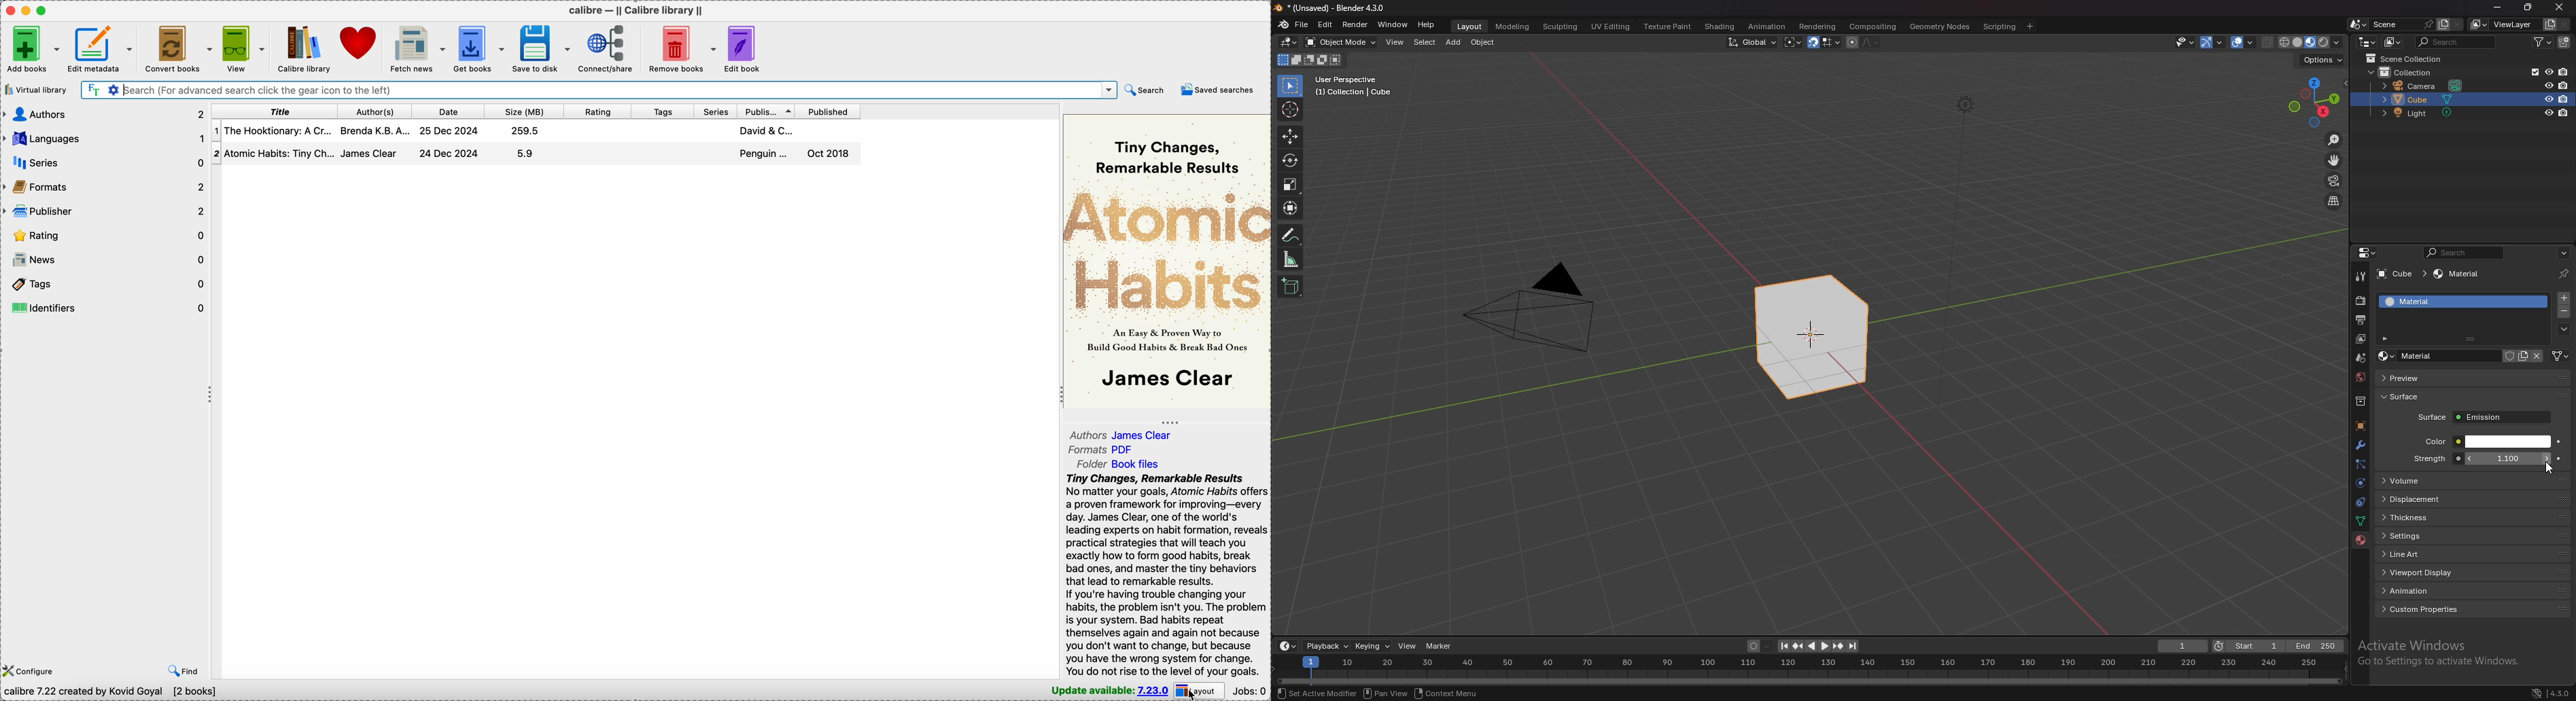  Describe the element at coordinates (828, 112) in the screenshot. I see `published` at that location.